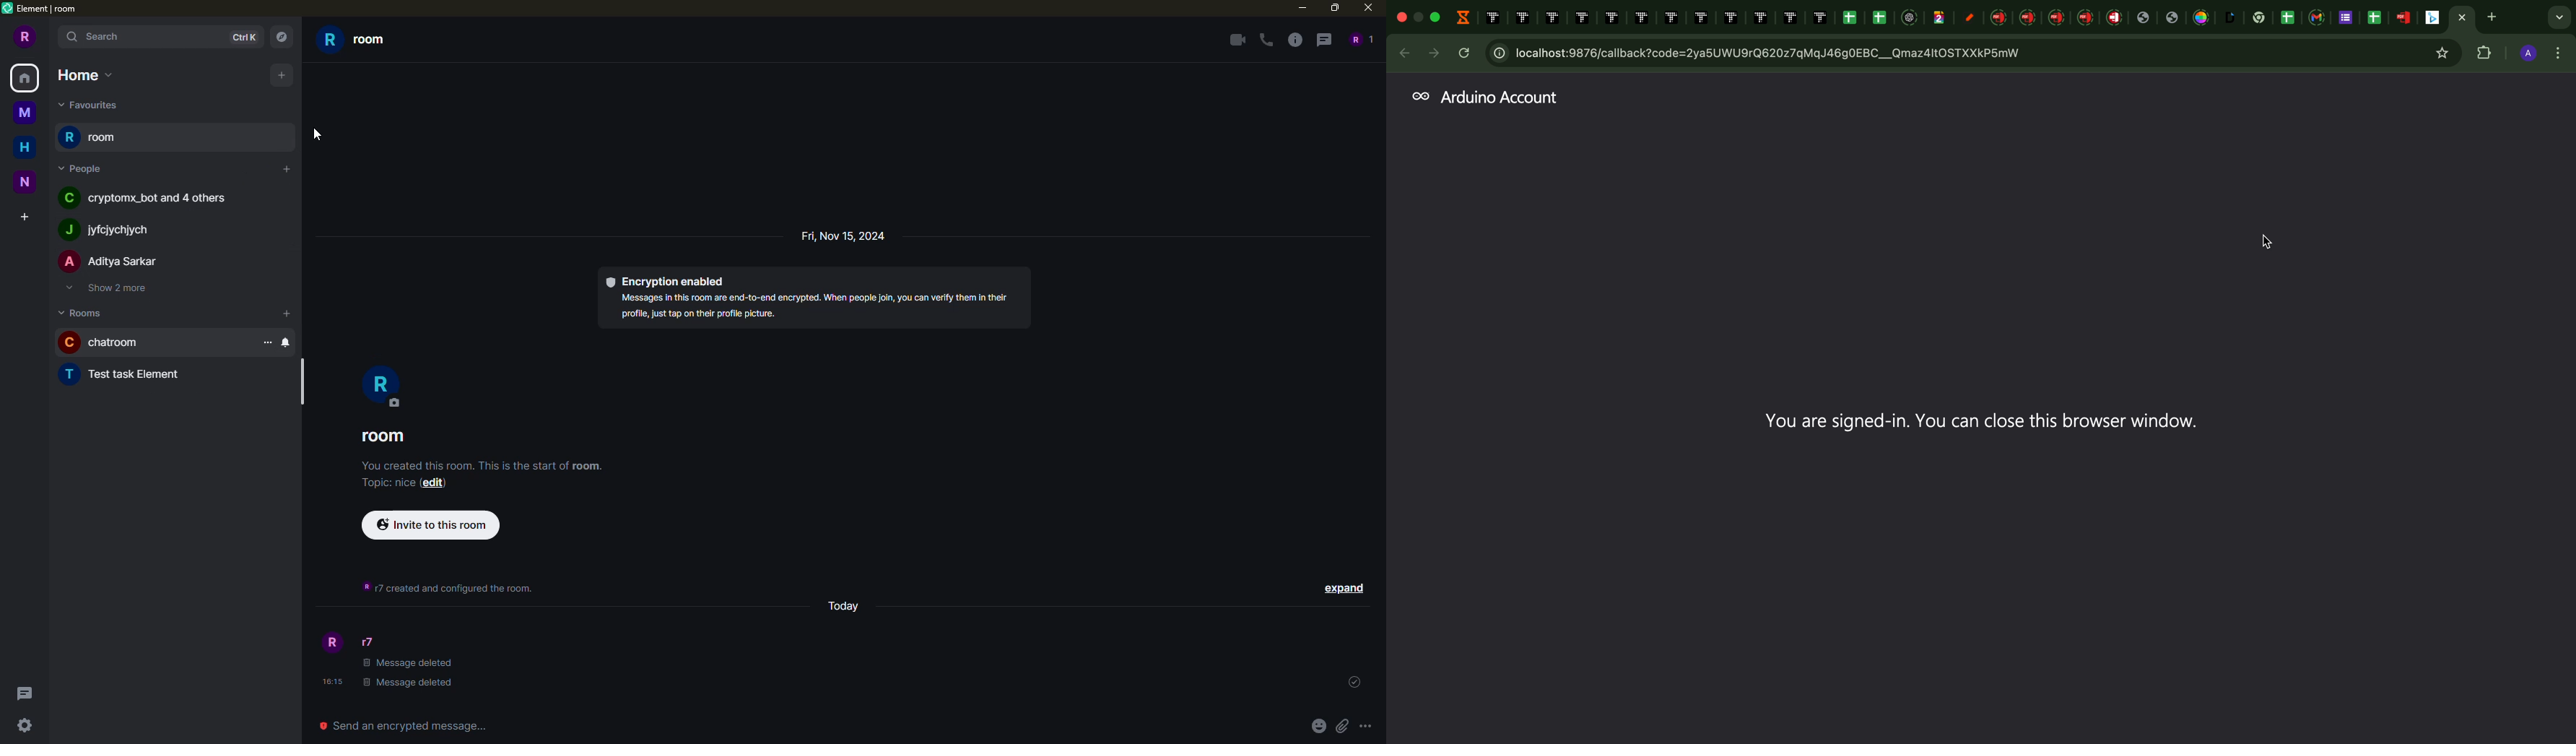  What do you see at coordinates (1294, 40) in the screenshot?
I see `info` at bounding box center [1294, 40].